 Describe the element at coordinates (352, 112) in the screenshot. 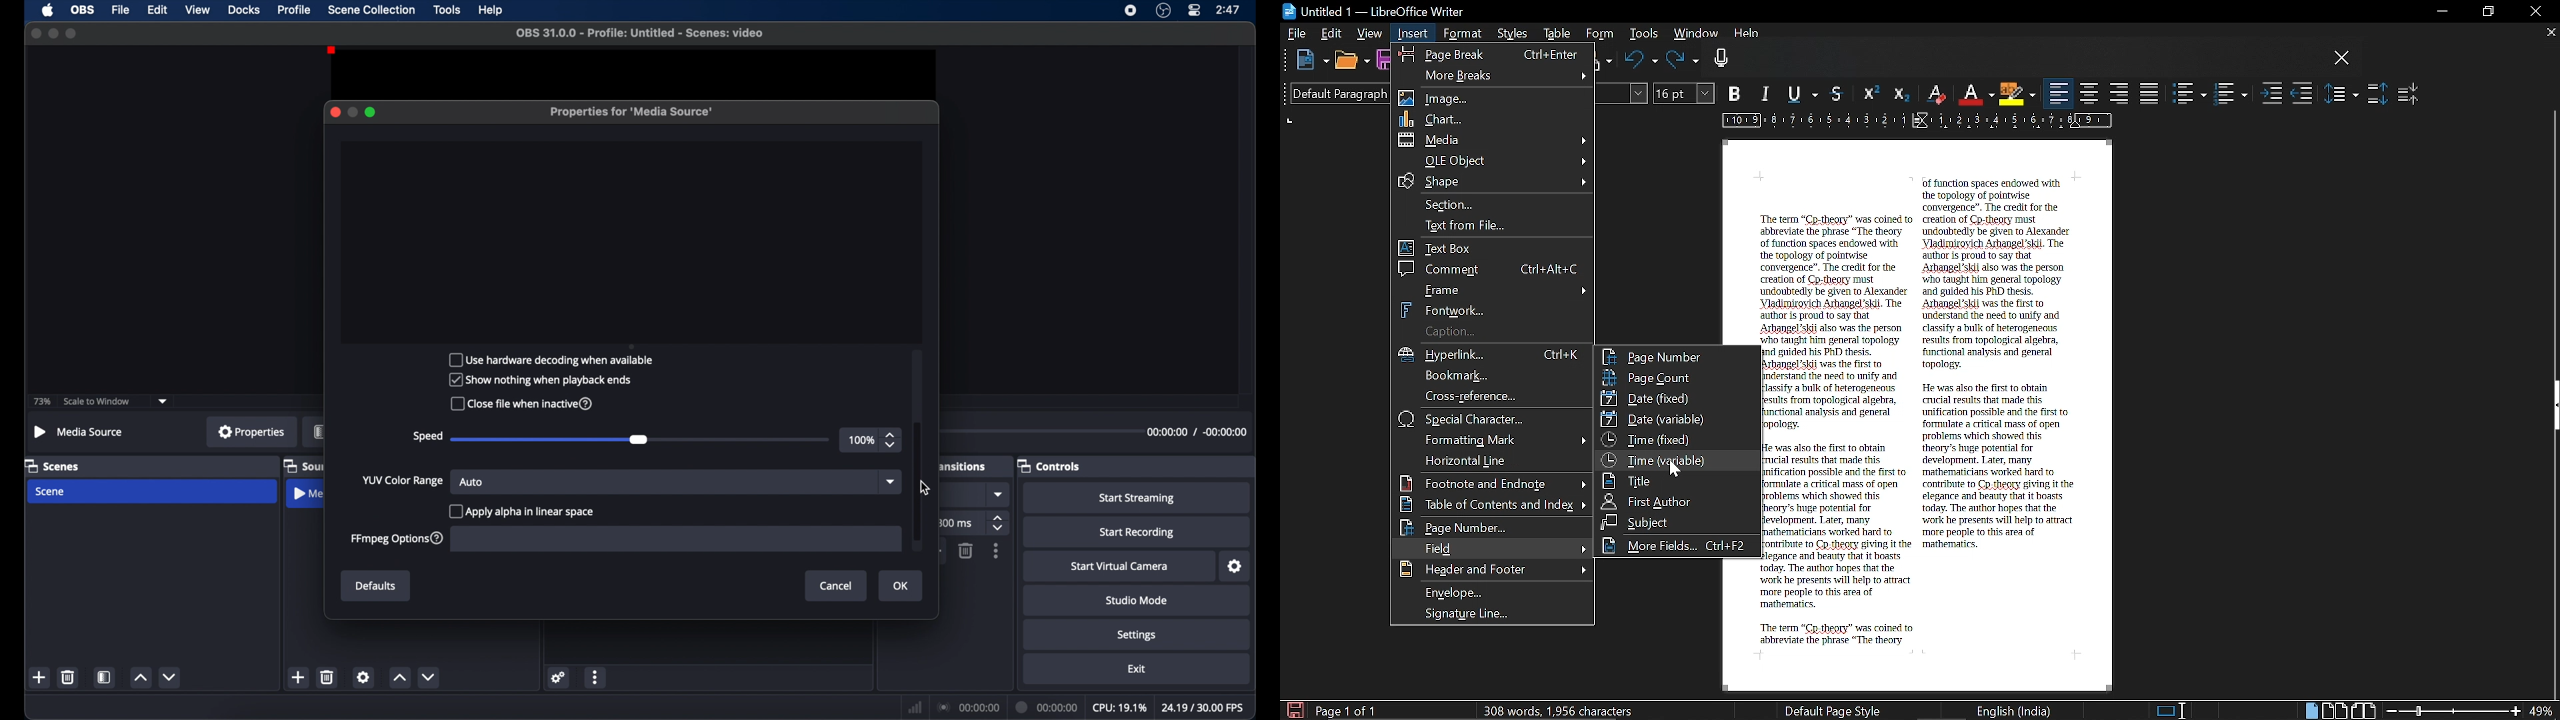

I see `minimize` at that location.